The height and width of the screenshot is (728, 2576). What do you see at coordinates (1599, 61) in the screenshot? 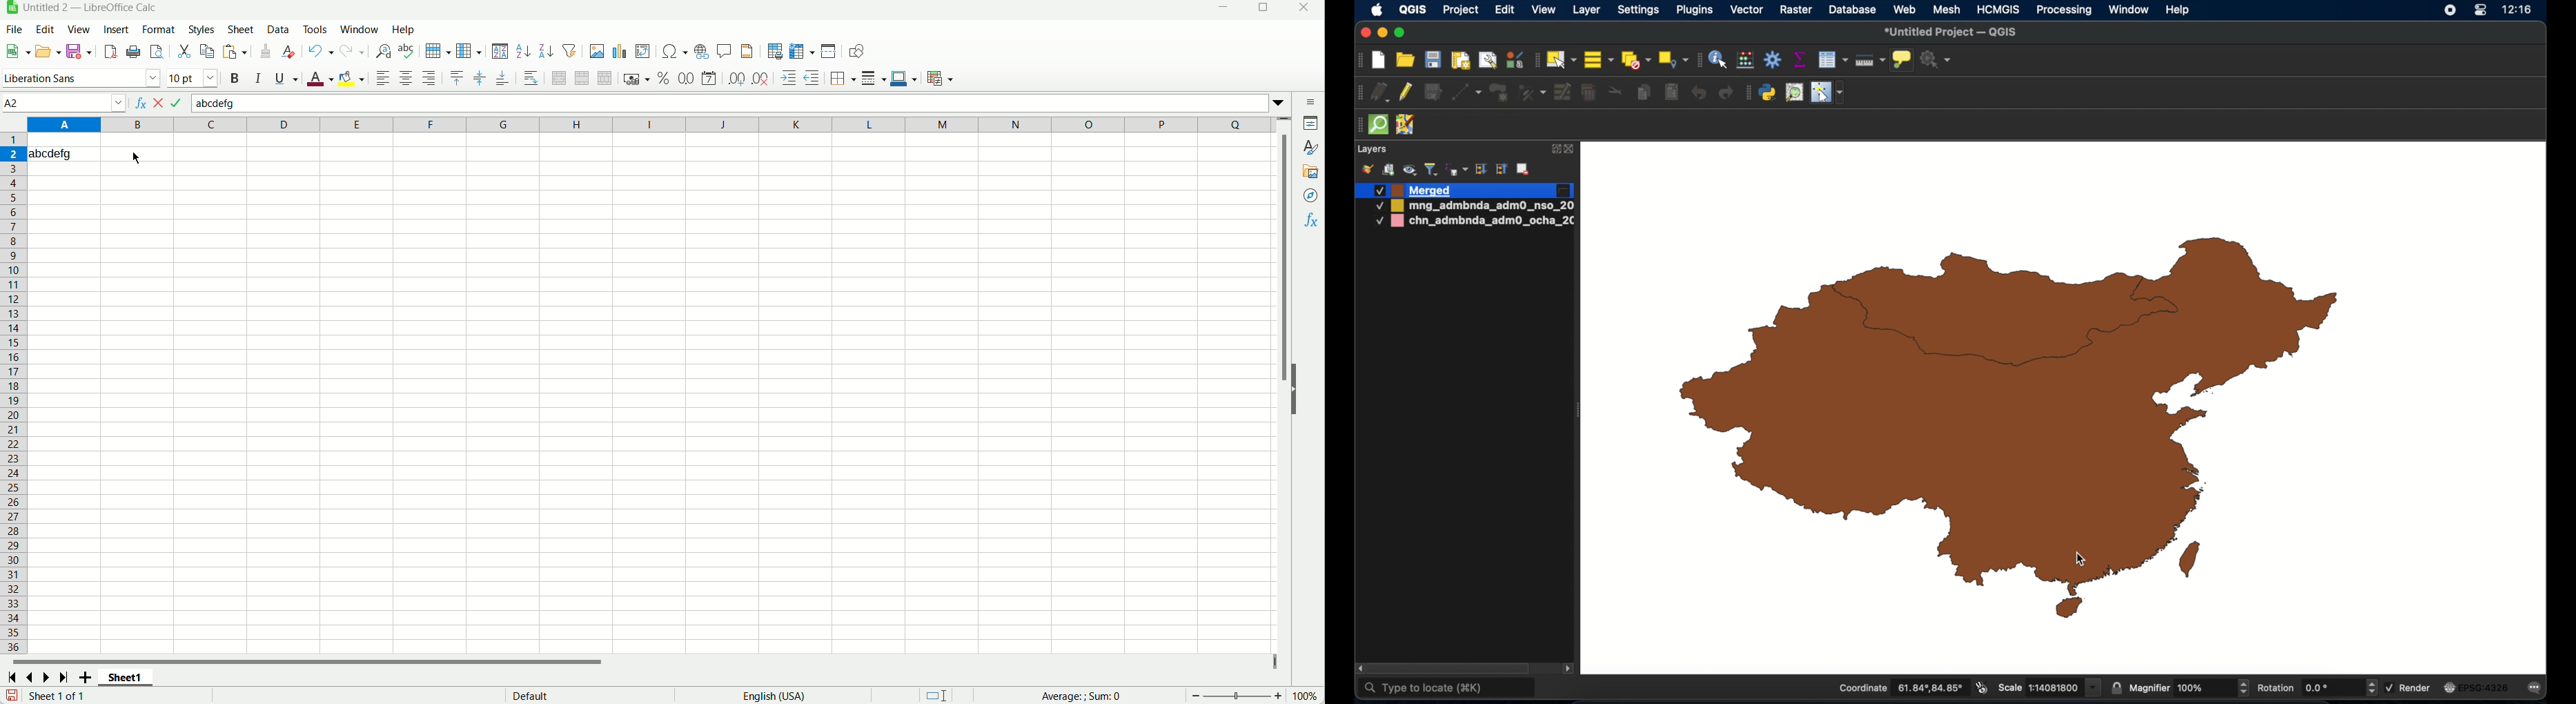
I see `select all features` at bounding box center [1599, 61].